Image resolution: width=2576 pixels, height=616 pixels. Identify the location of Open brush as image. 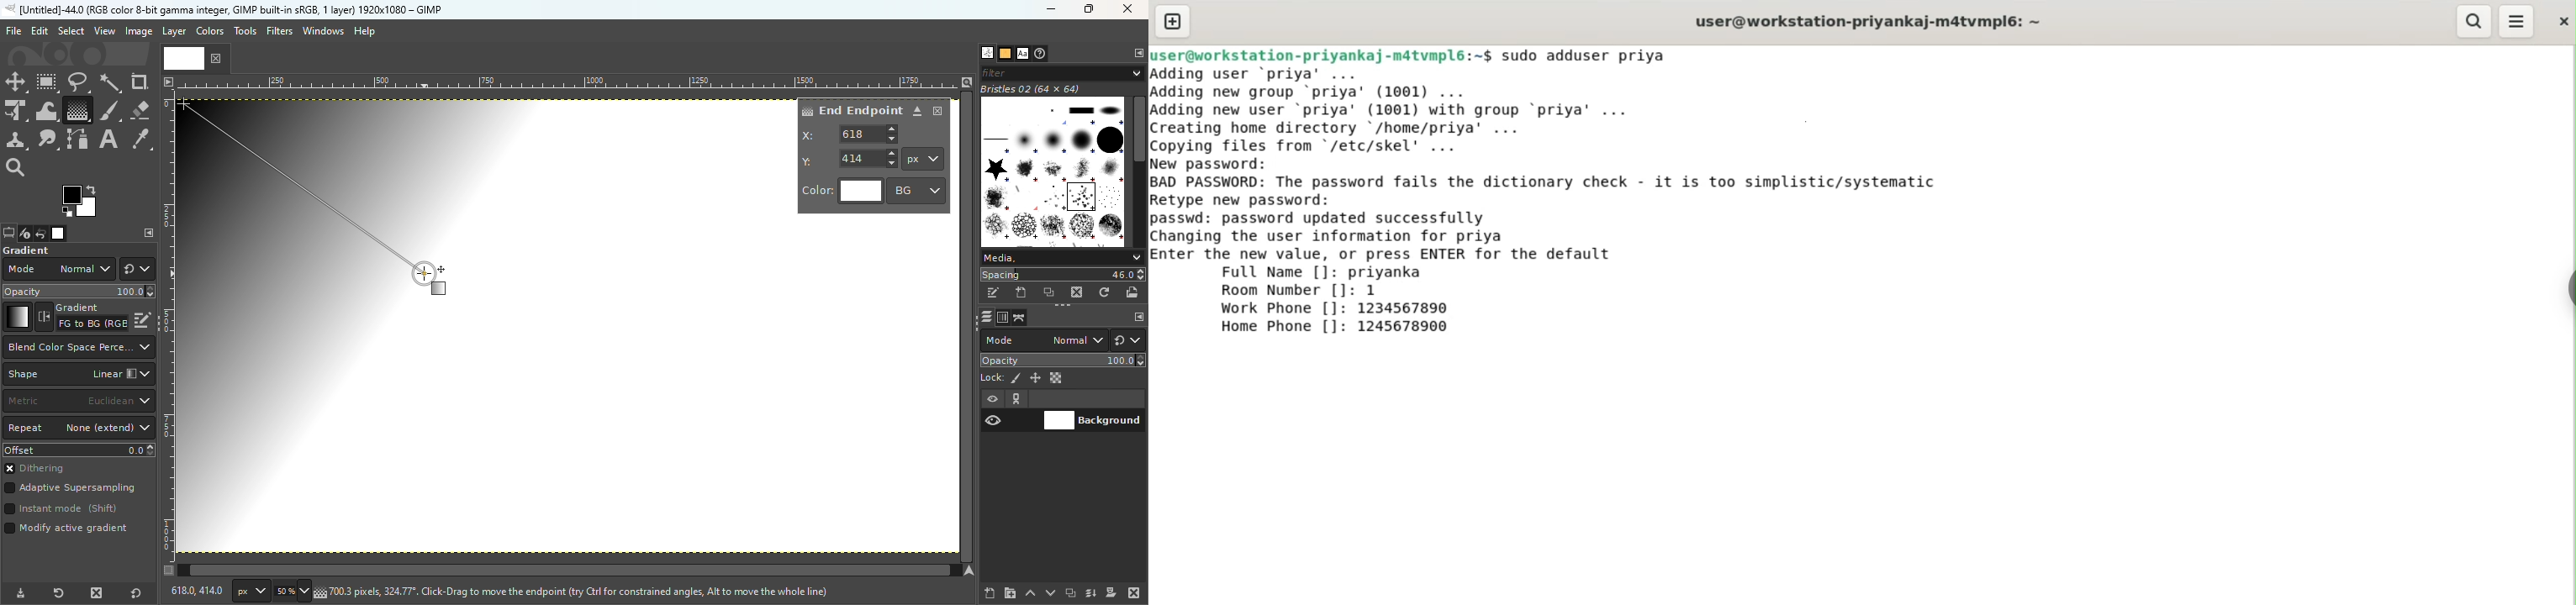
(1133, 292).